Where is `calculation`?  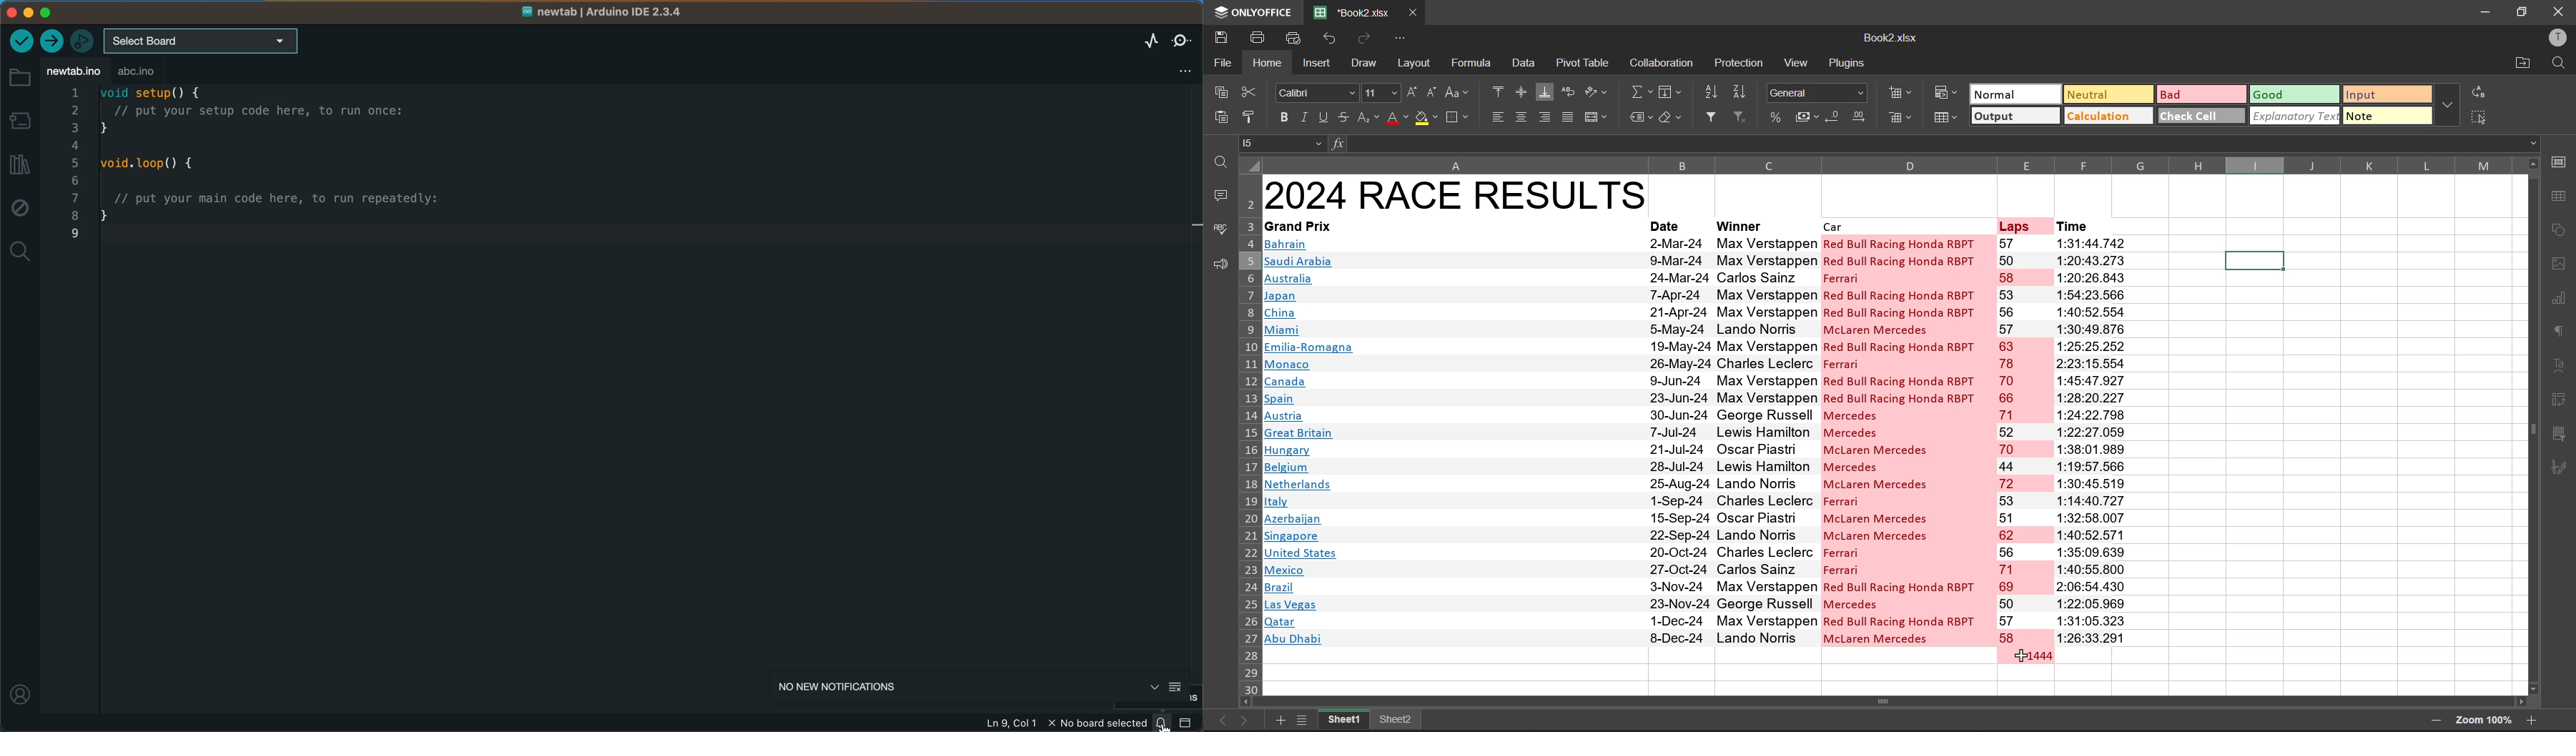
calculation is located at coordinates (2109, 116).